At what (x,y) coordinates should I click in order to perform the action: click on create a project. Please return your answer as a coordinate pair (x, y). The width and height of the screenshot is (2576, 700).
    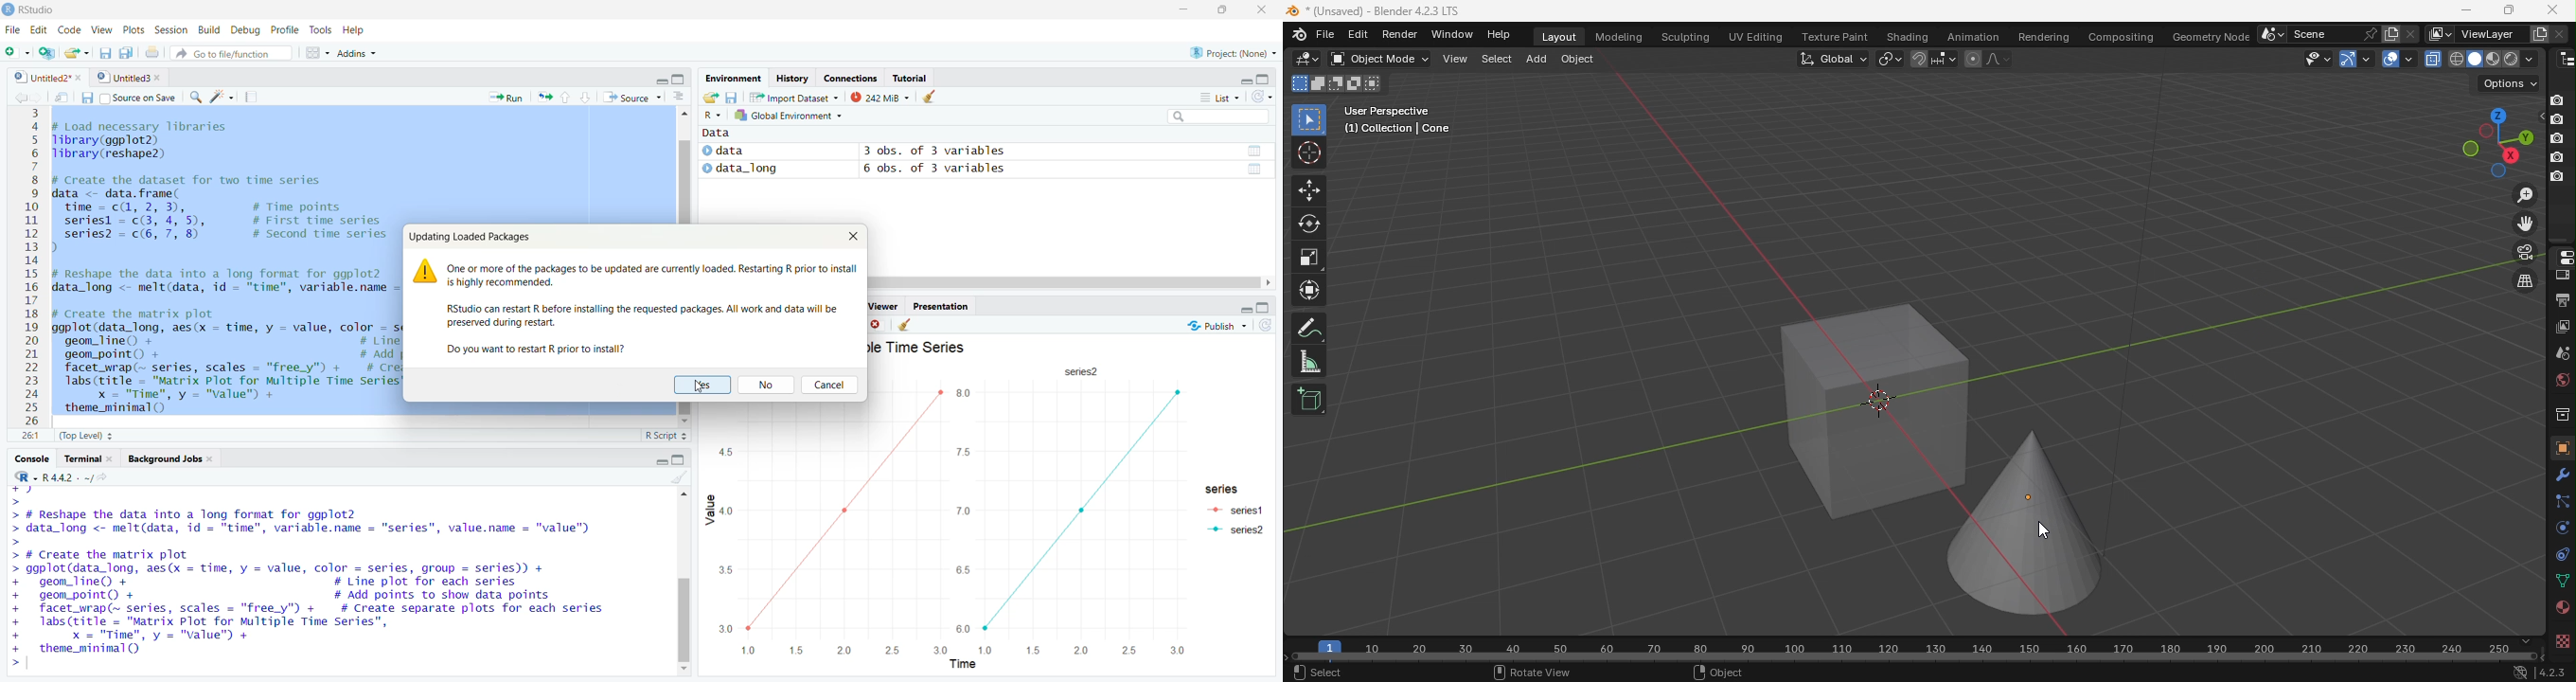
    Looking at the image, I should click on (45, 52).